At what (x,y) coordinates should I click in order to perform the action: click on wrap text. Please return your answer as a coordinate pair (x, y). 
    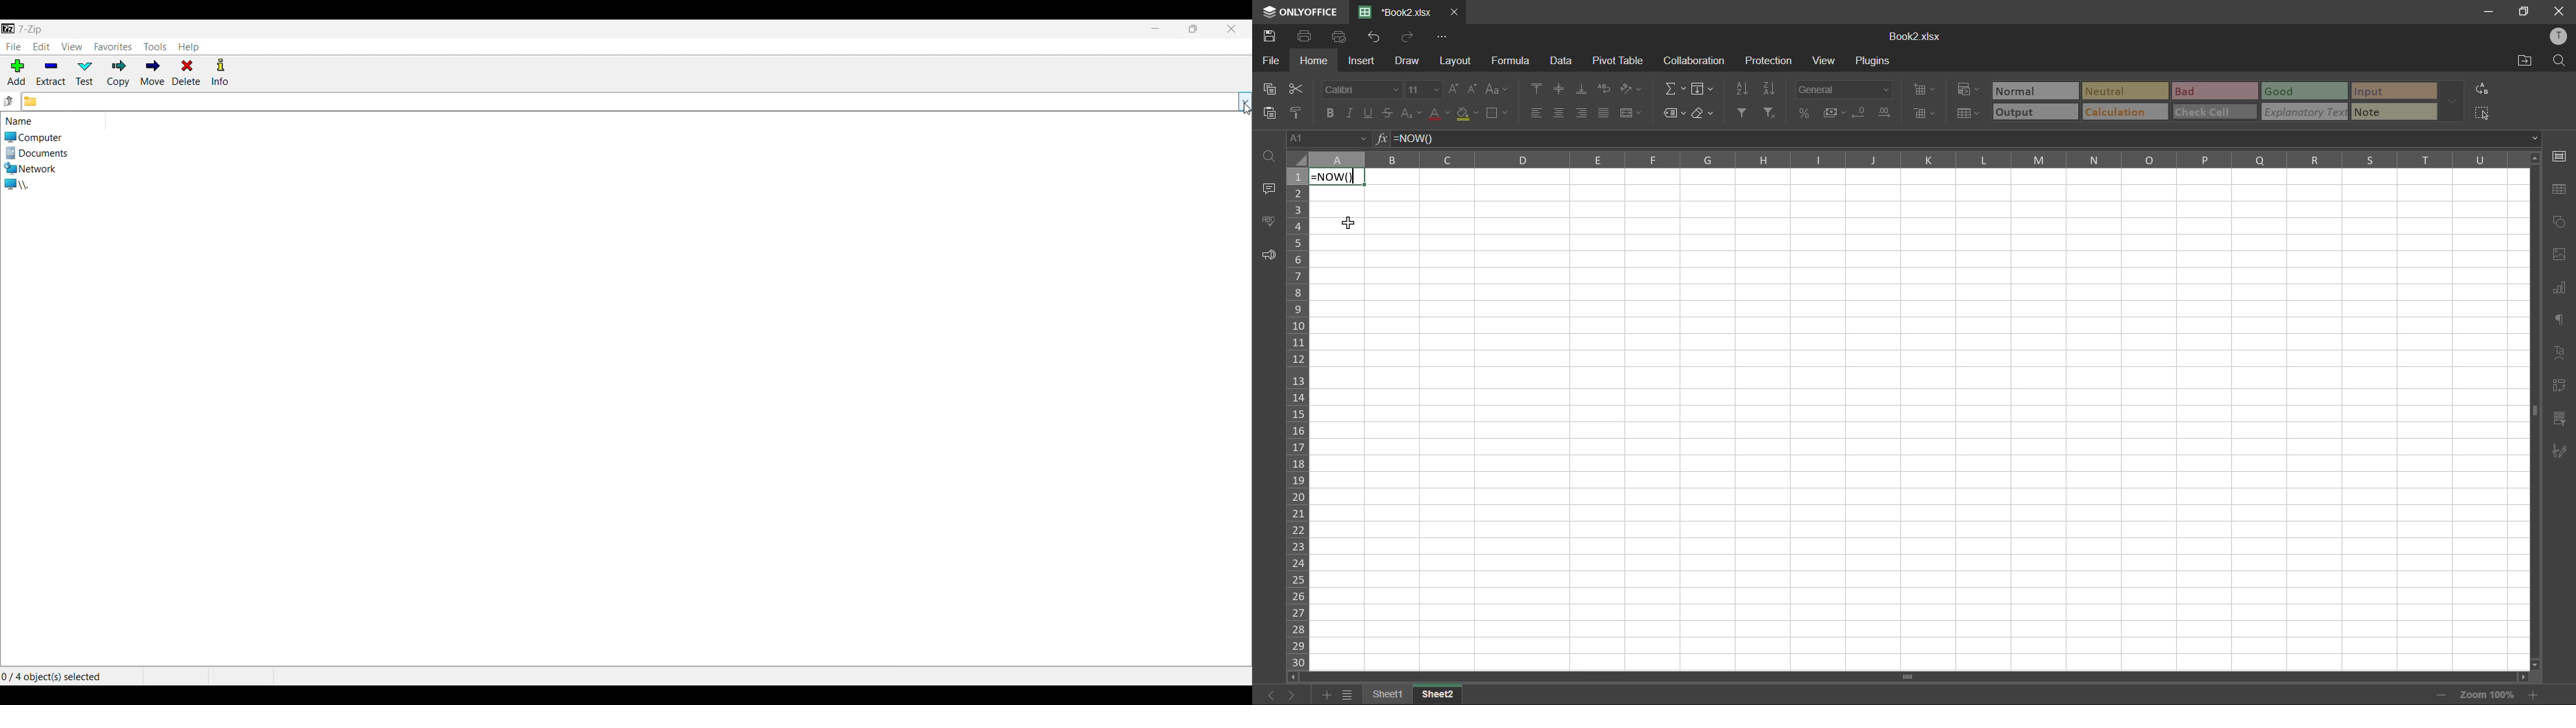
    Looking at the image, I should click on (1604, 90).